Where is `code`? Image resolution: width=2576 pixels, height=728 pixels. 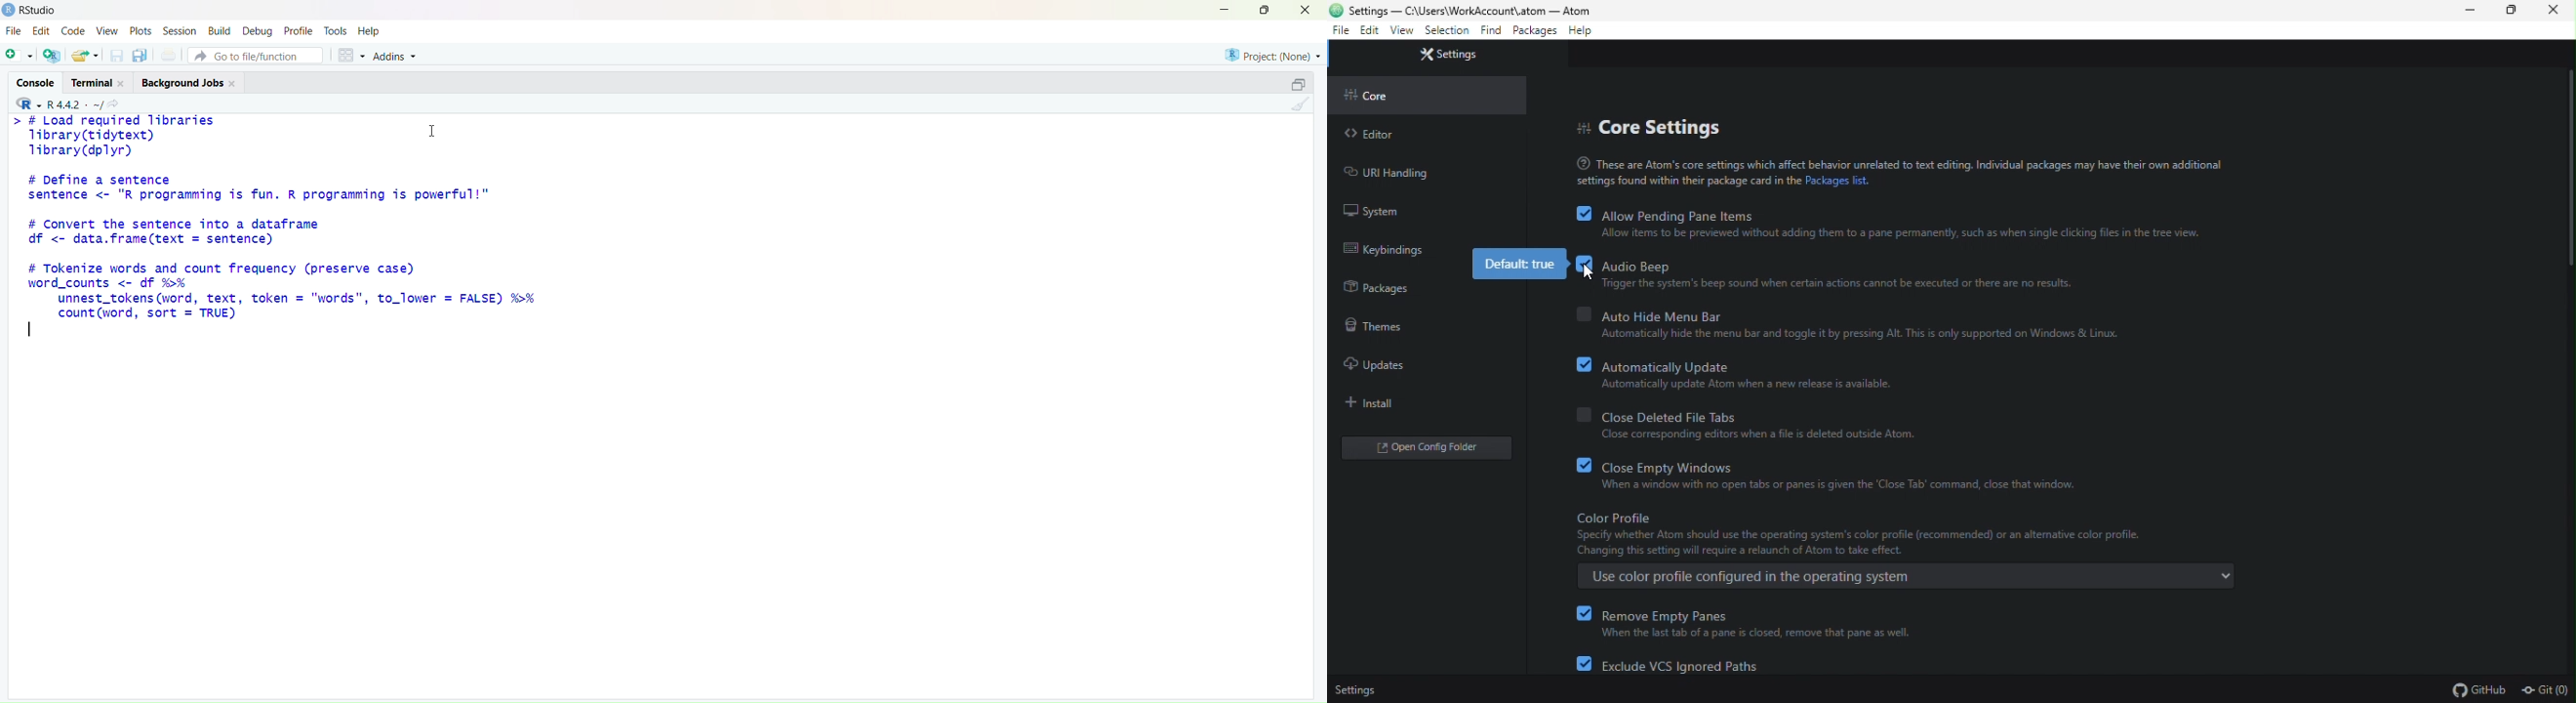
code is located at coordinates (76, 32).